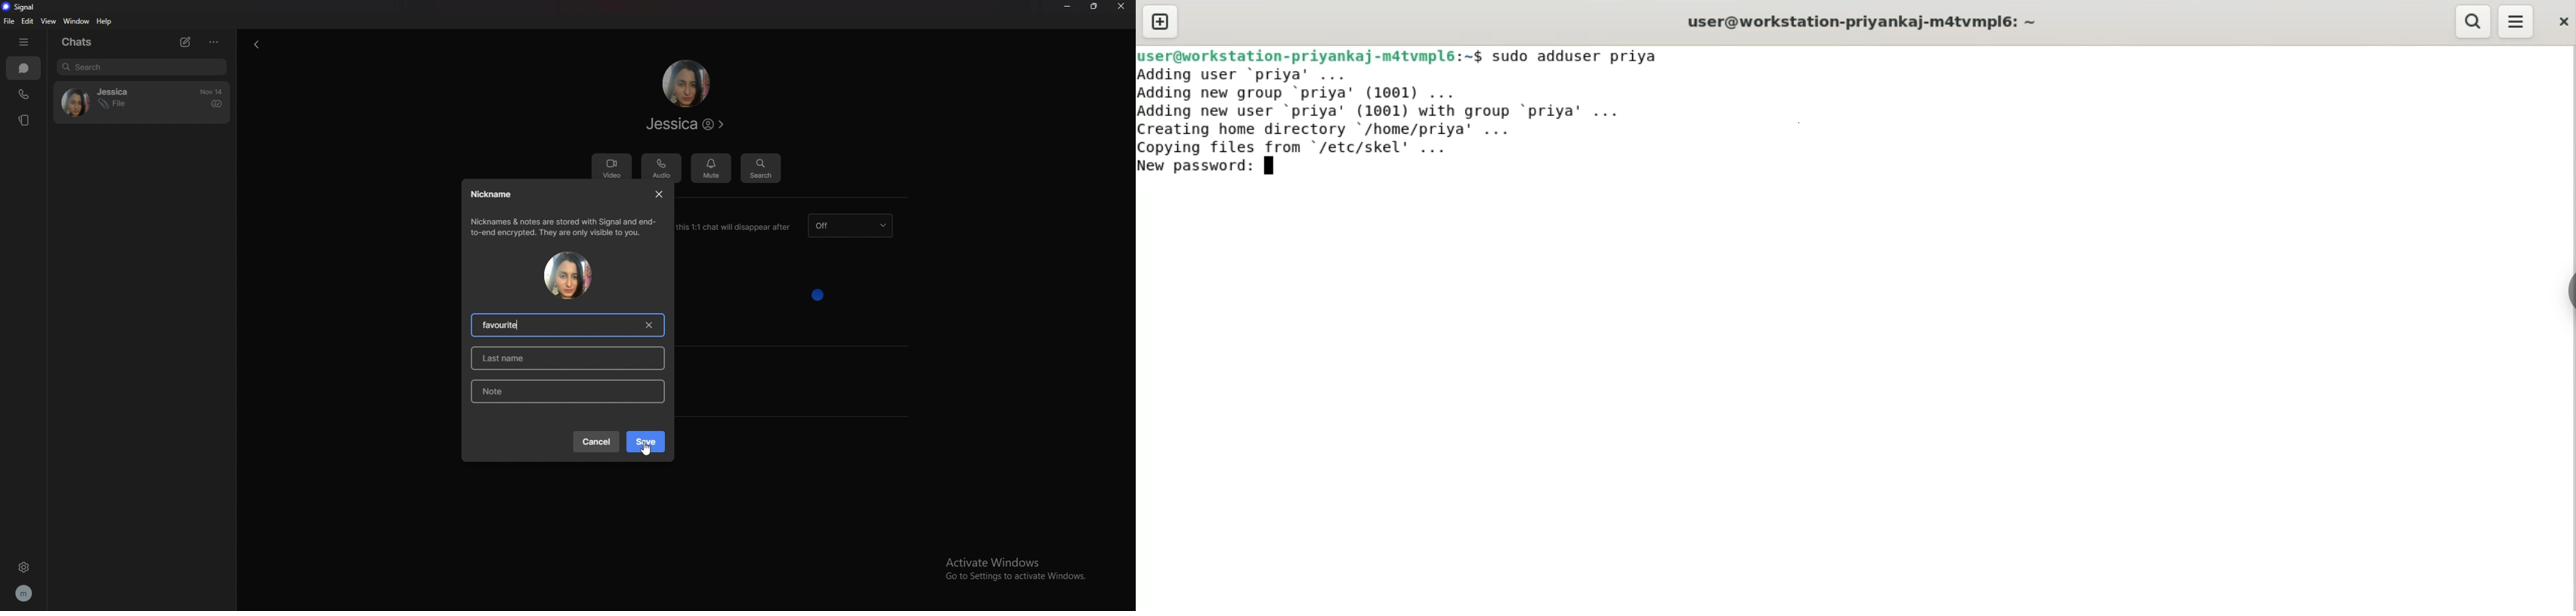 The width and height of the screenshot is (2576, 616). What do you see at coordinates (77, 21) in the screenshot?
I see `window` at bounding box center [77, 21].